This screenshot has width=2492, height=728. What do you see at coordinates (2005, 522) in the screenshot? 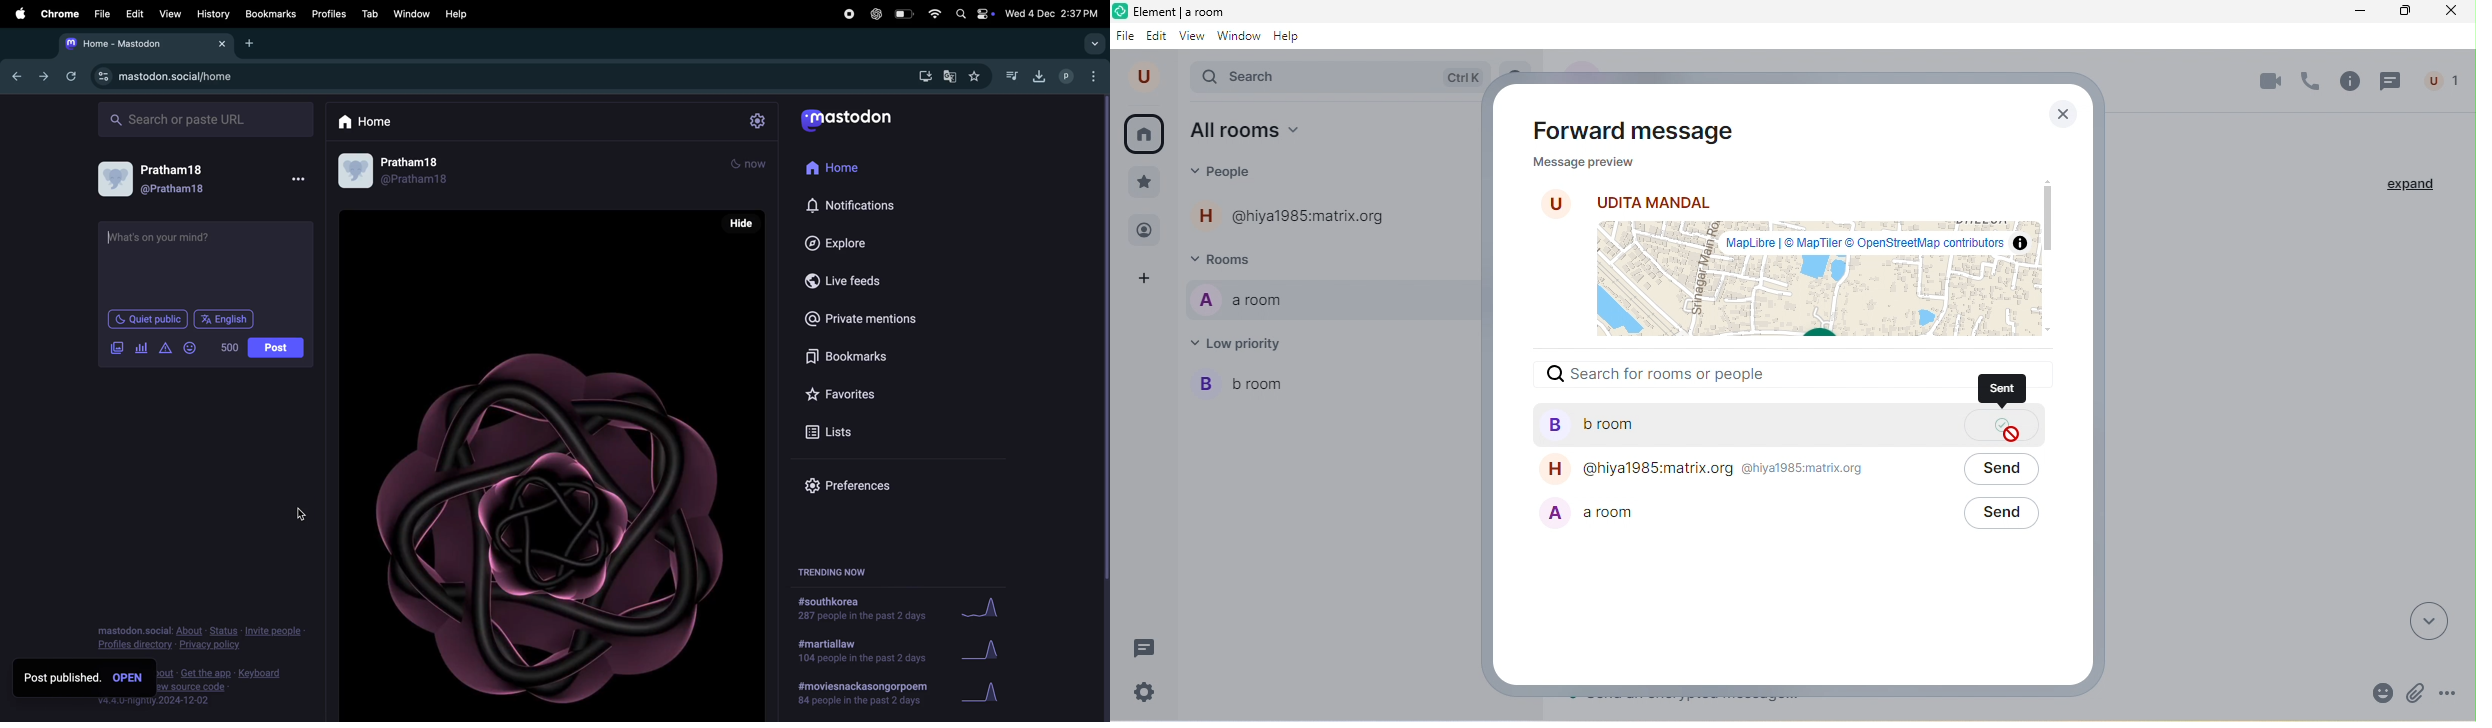
I see `send` at bounding box center [2005, 522].